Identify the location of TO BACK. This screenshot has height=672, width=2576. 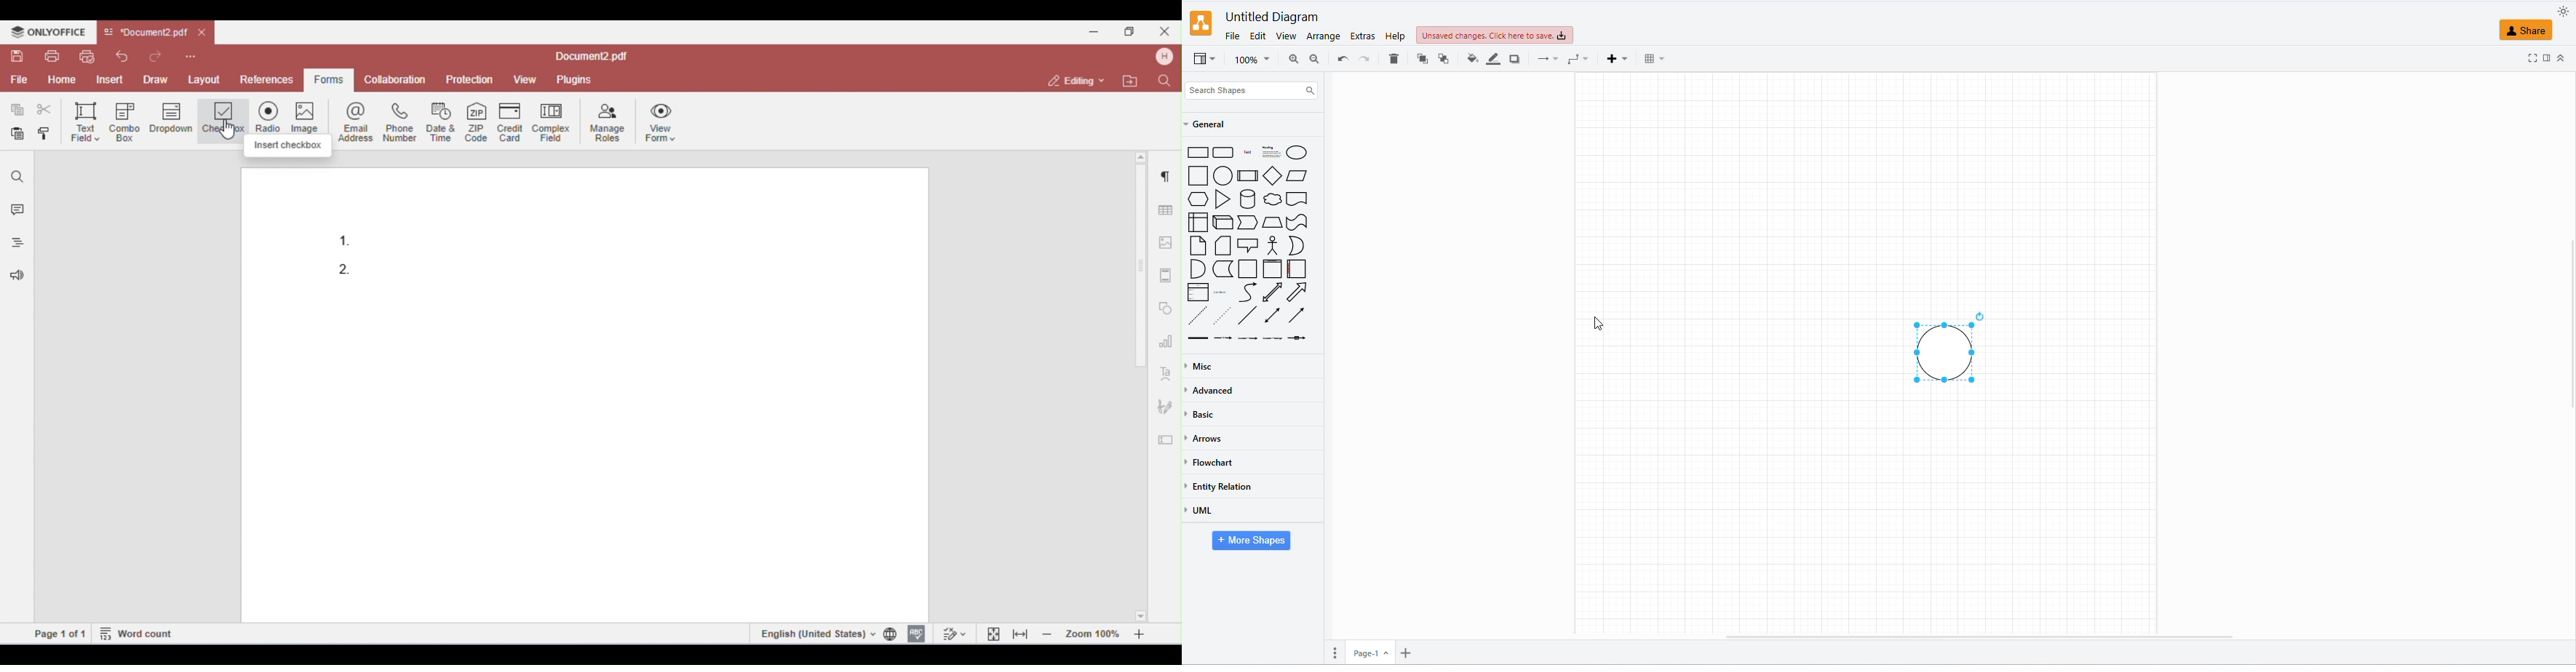
(1442, 59).